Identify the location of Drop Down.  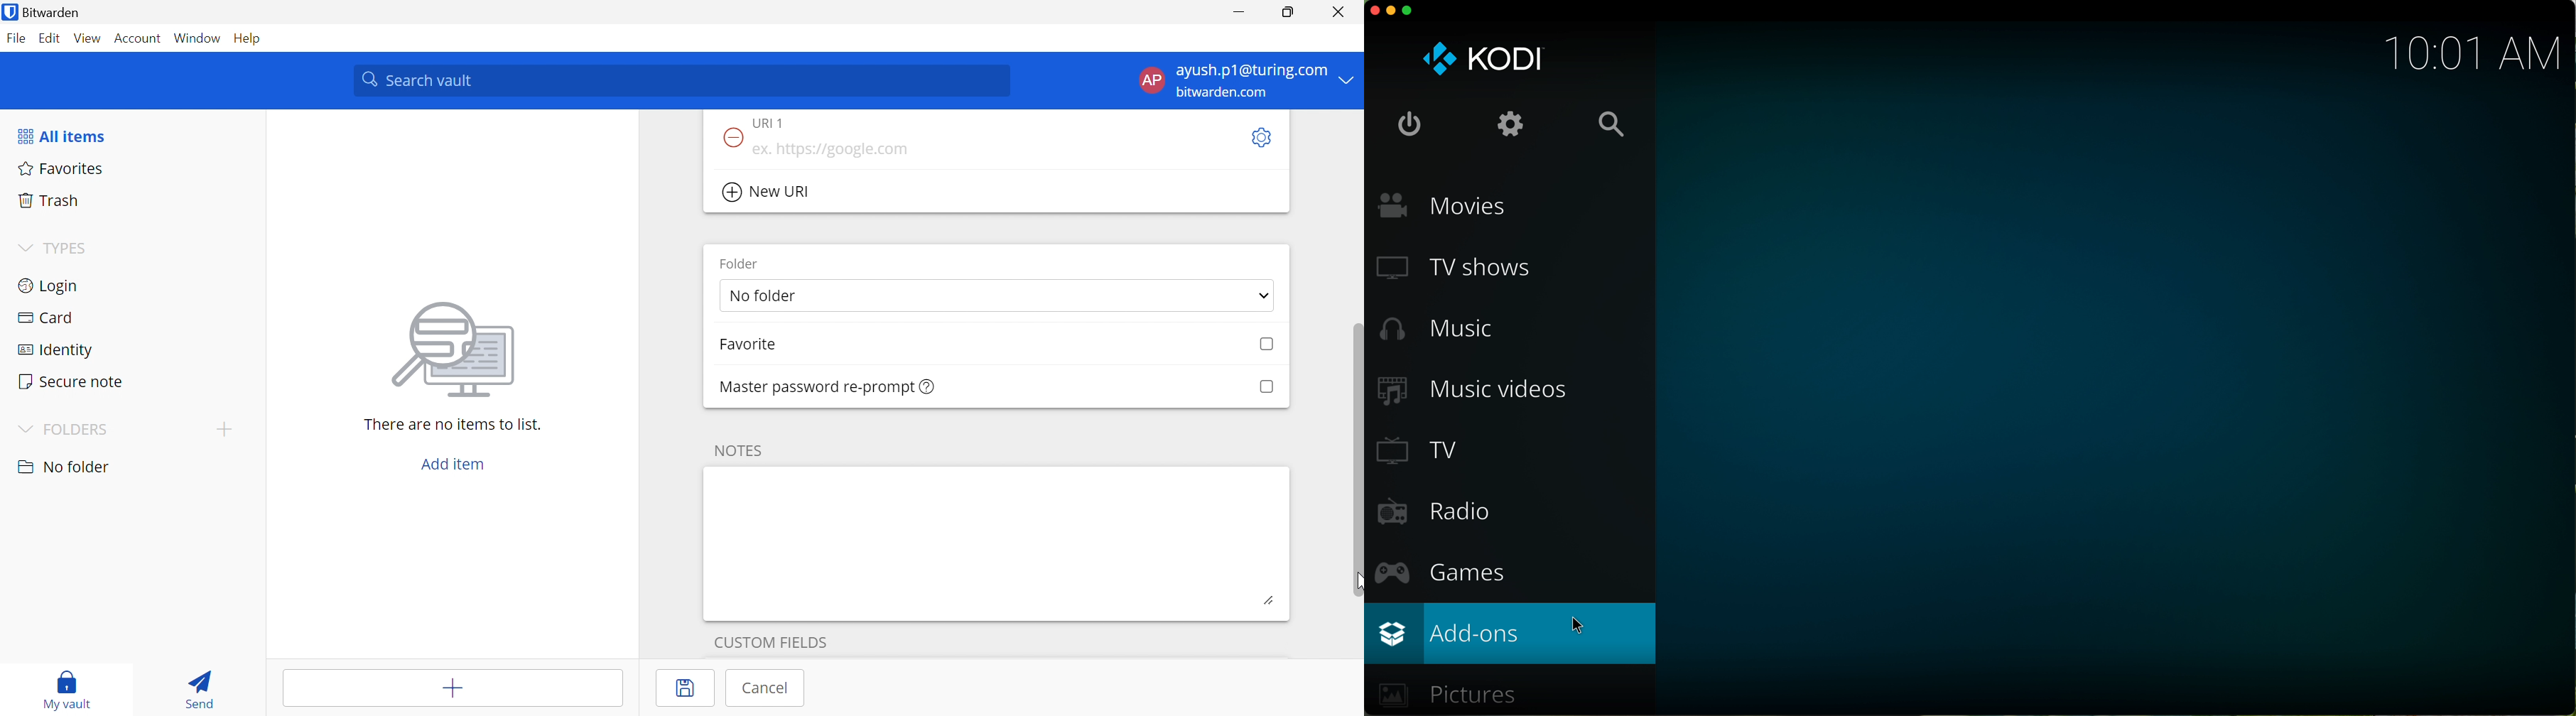
(224, 428).